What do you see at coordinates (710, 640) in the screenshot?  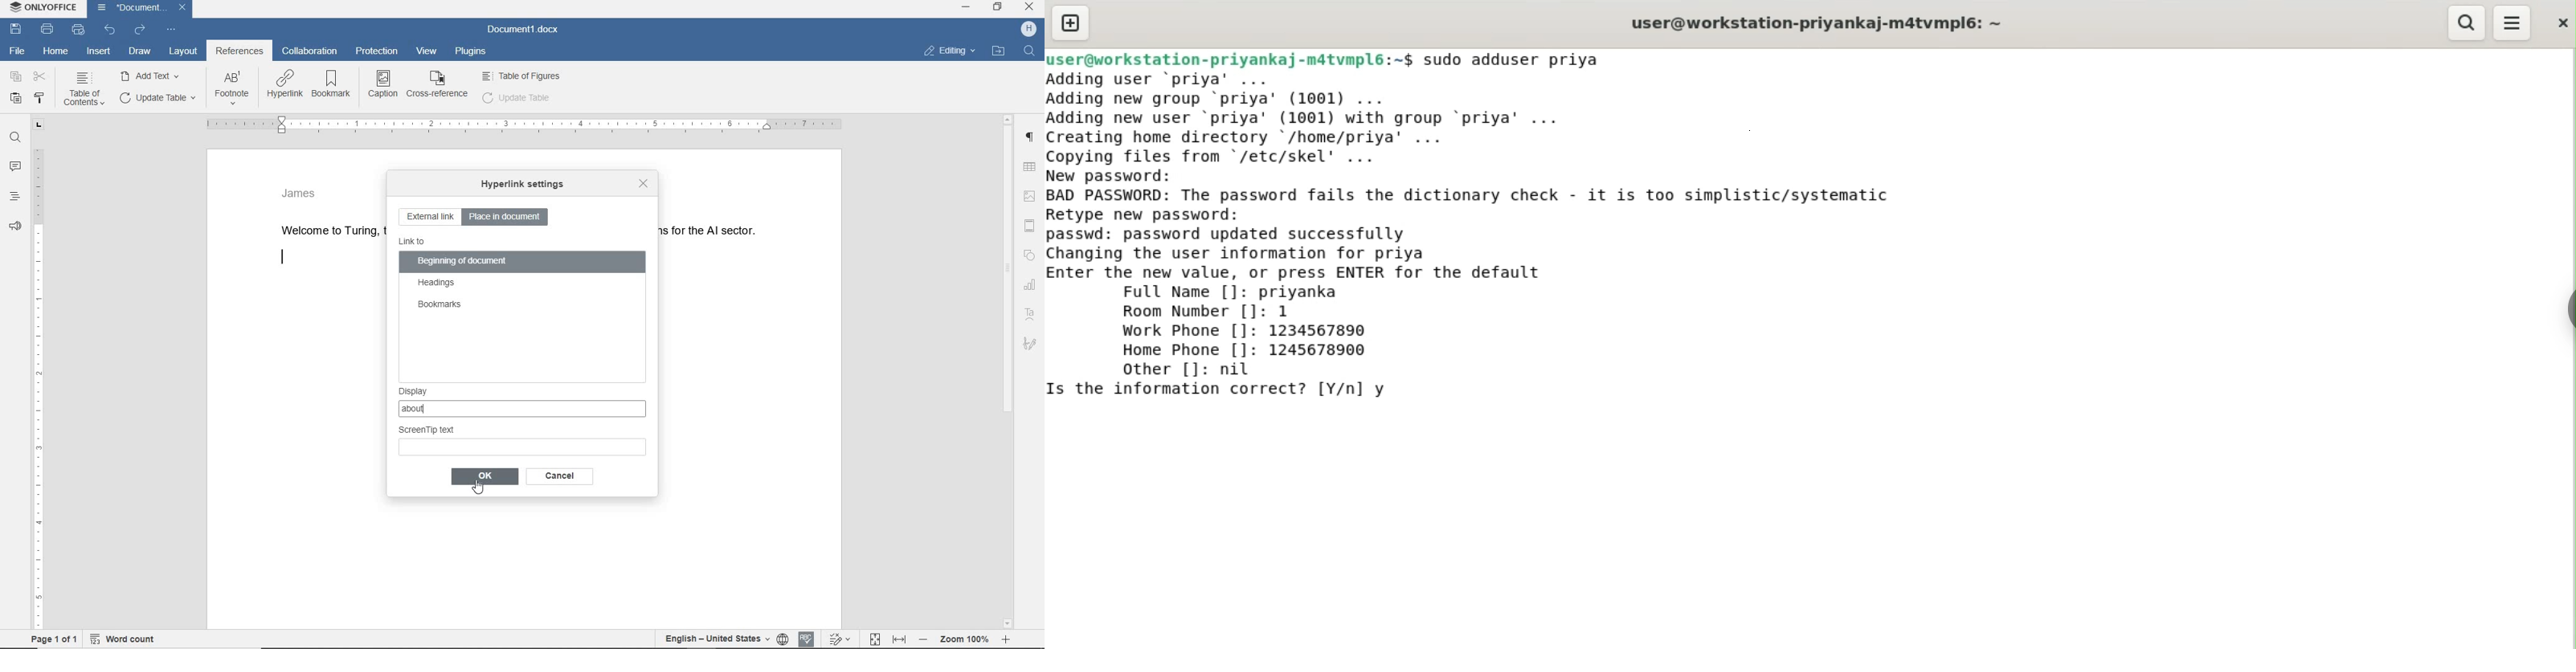 I see `English - United States` at bounding box center [710, 640].